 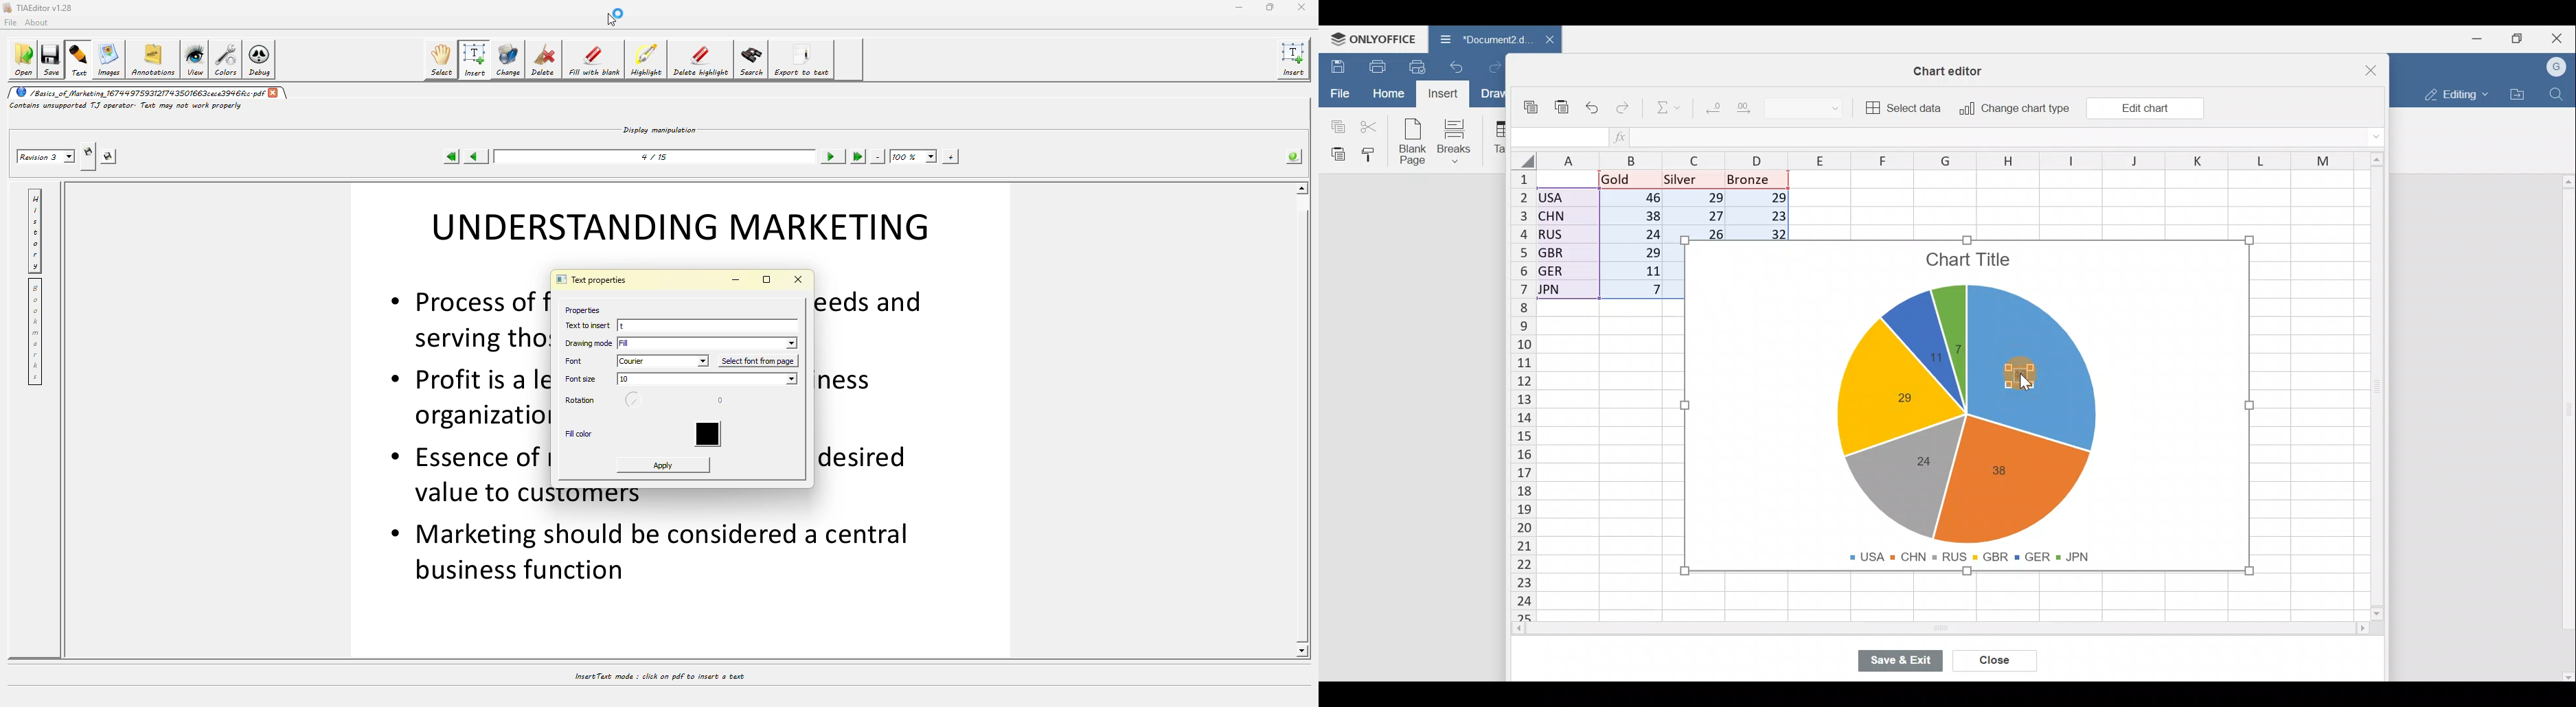 I want to click on Copy, so click(x=1335, y=124).